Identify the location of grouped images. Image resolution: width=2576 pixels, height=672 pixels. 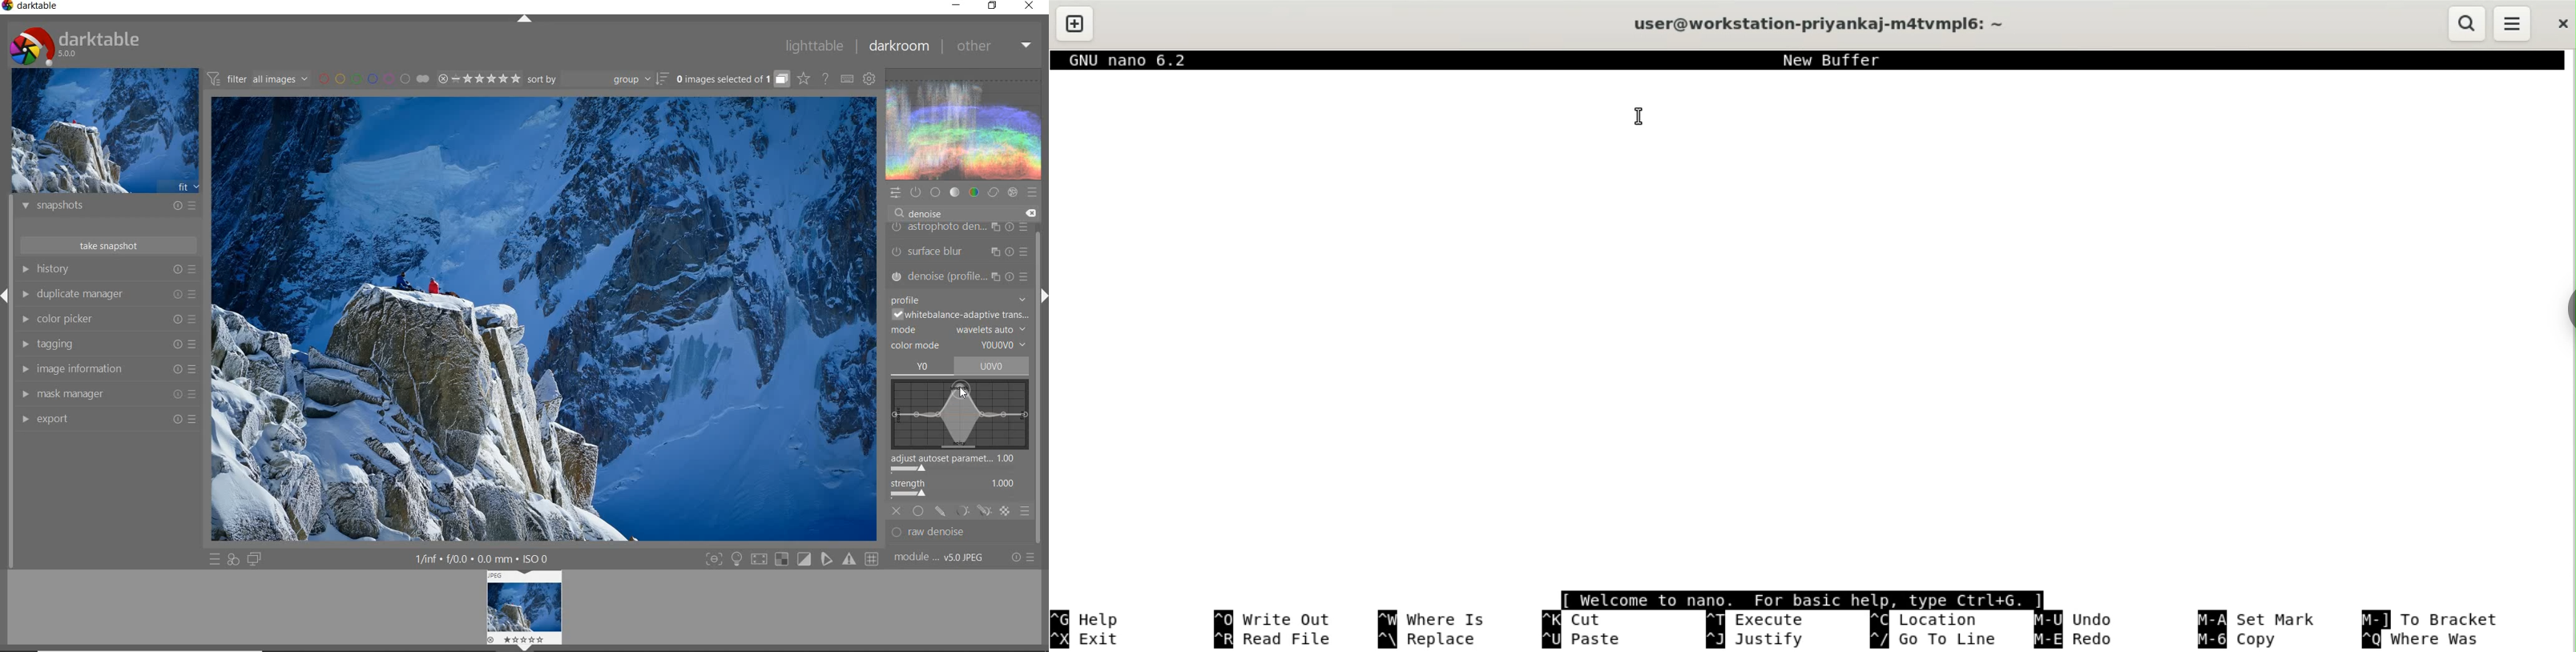
(733, 79).